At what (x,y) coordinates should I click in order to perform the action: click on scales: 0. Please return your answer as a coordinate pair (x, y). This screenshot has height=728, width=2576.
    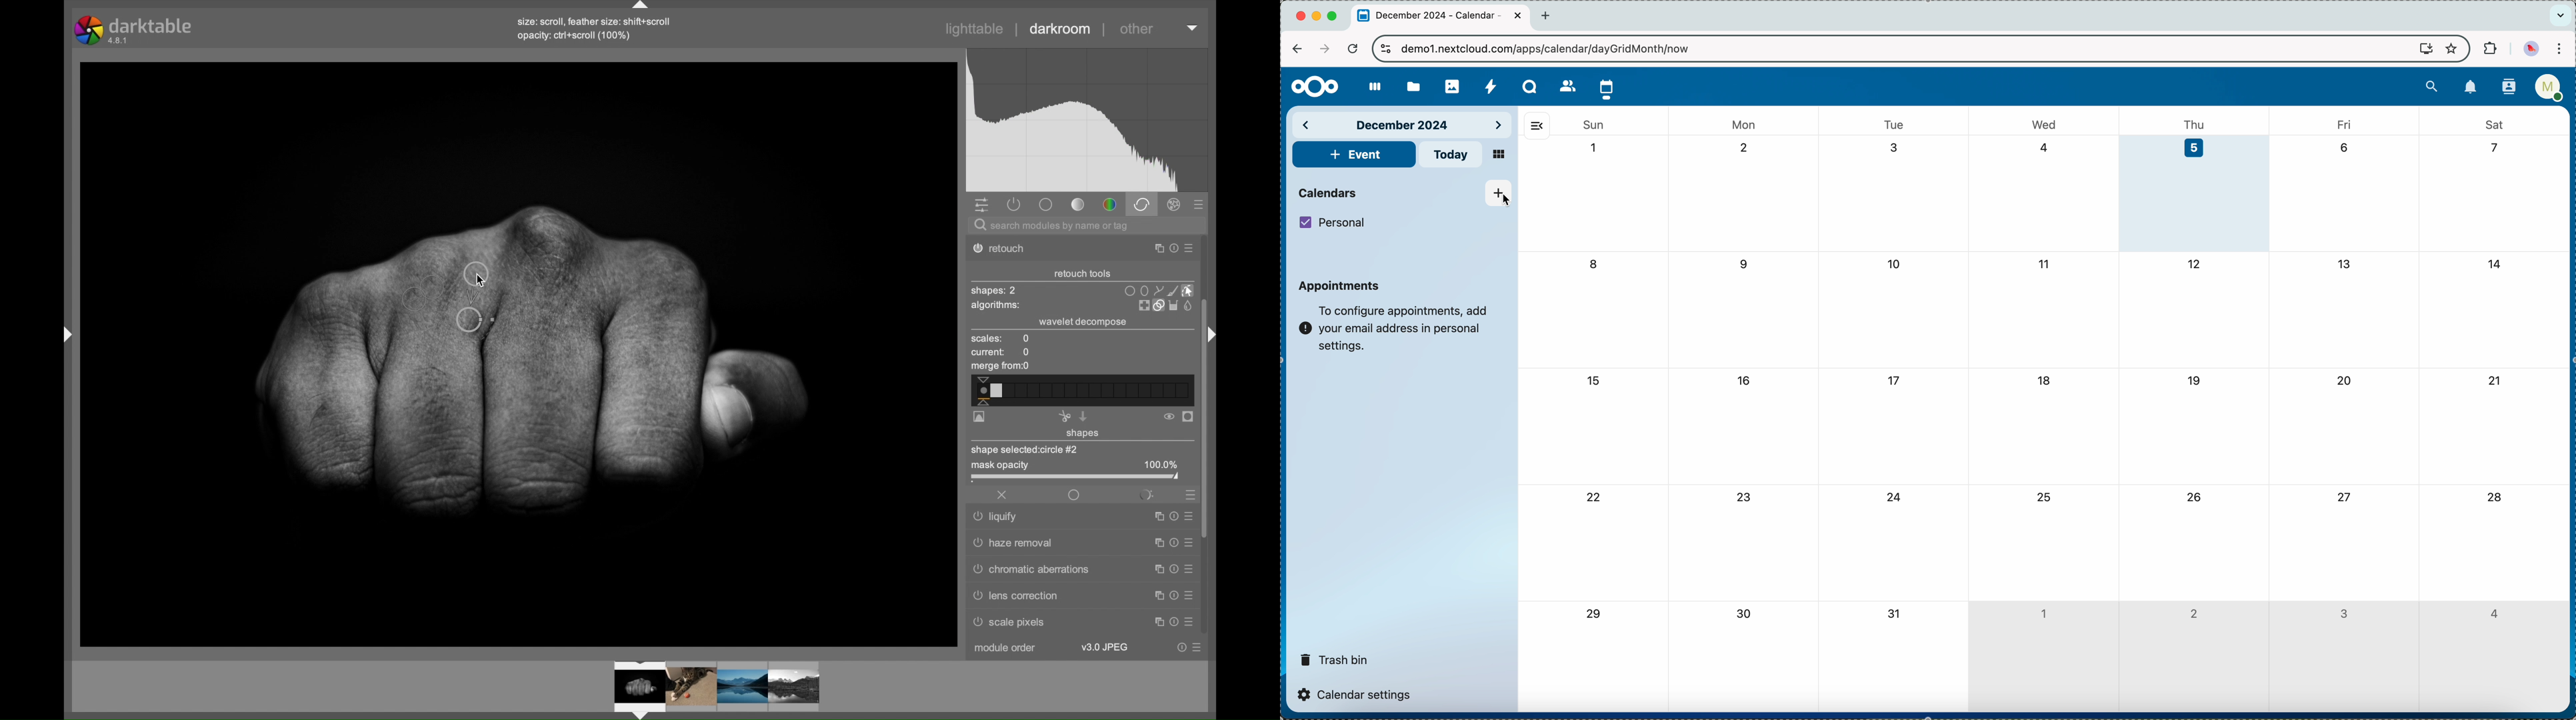
    Looking at the image, I should click on (1001, 339).